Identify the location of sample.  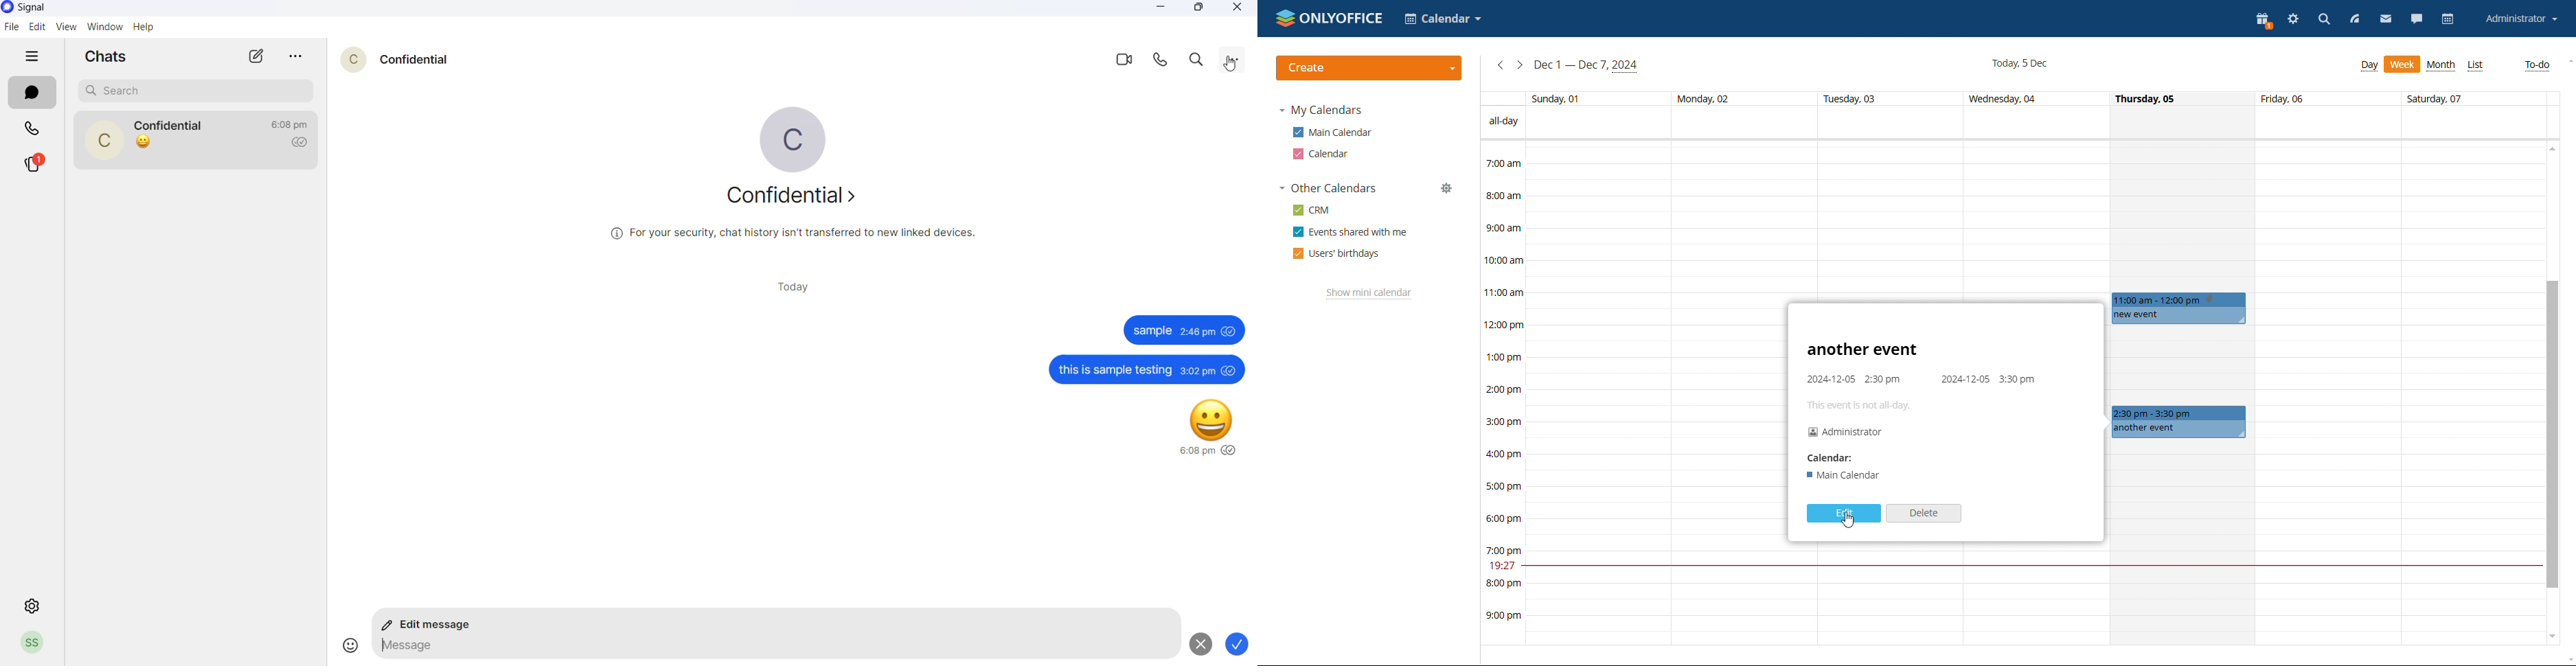
(1153, 332).